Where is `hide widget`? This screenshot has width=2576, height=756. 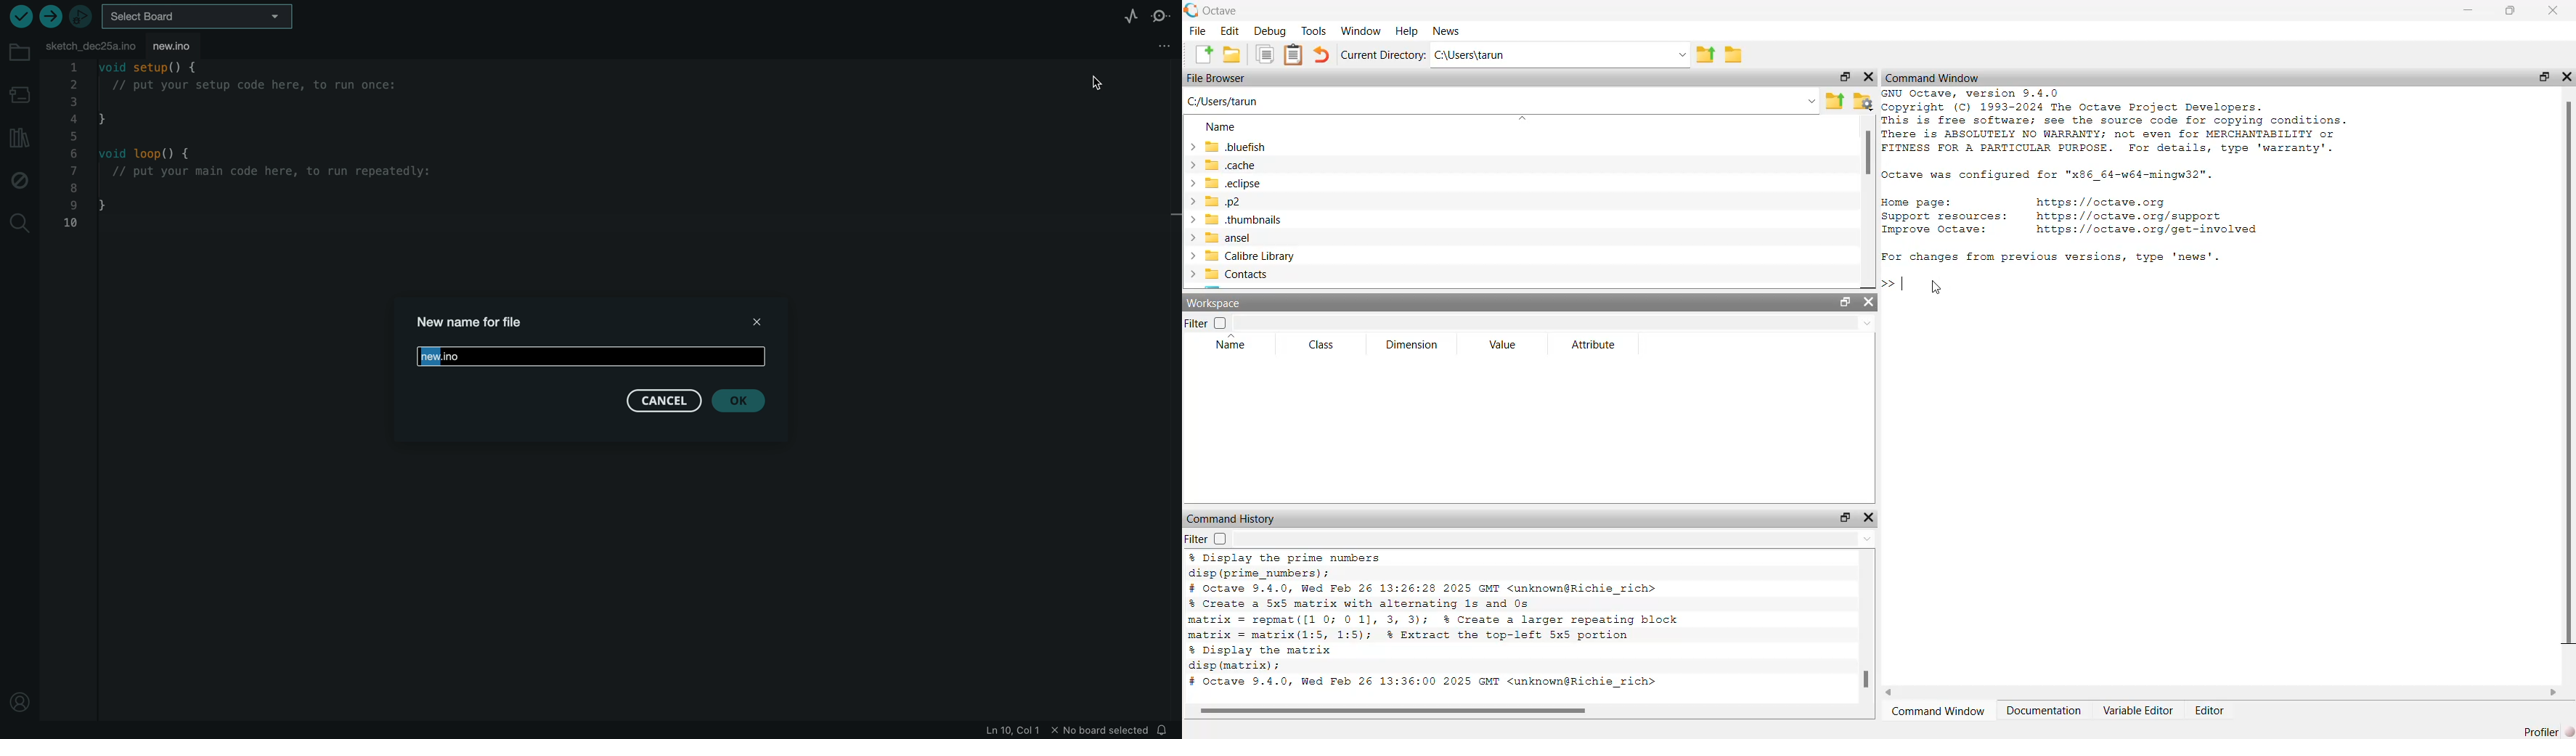 hide widget is located at coordinates (1870, 78).